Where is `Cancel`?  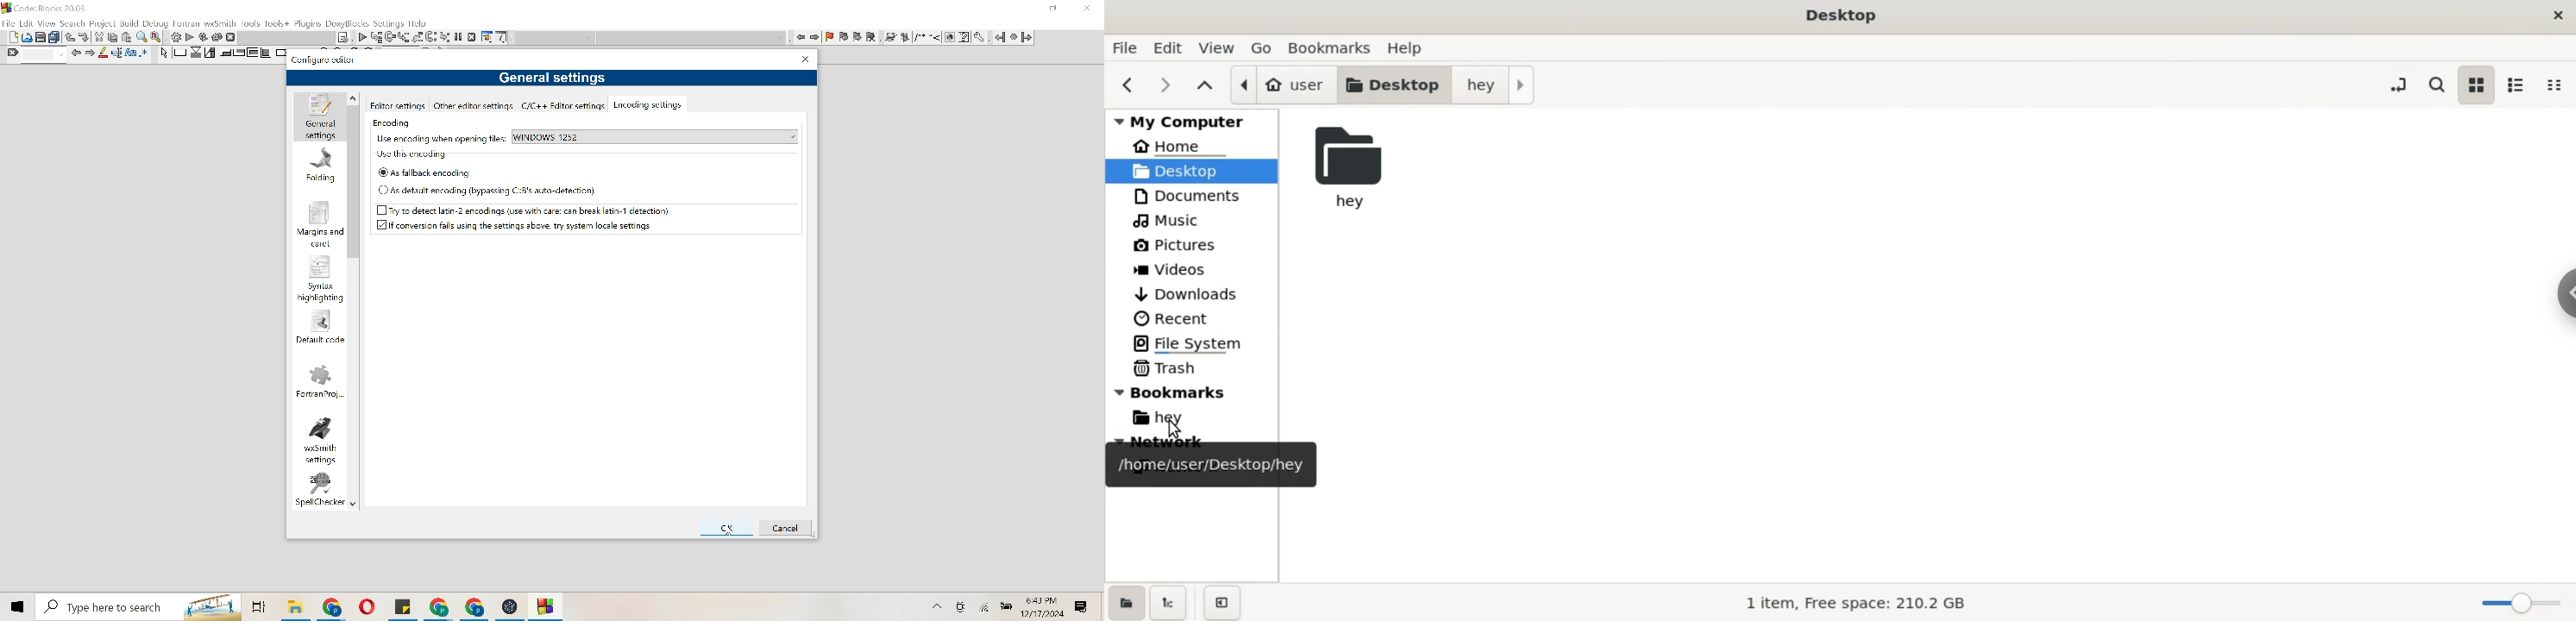 Cancel is located at coordinates (786, 528).